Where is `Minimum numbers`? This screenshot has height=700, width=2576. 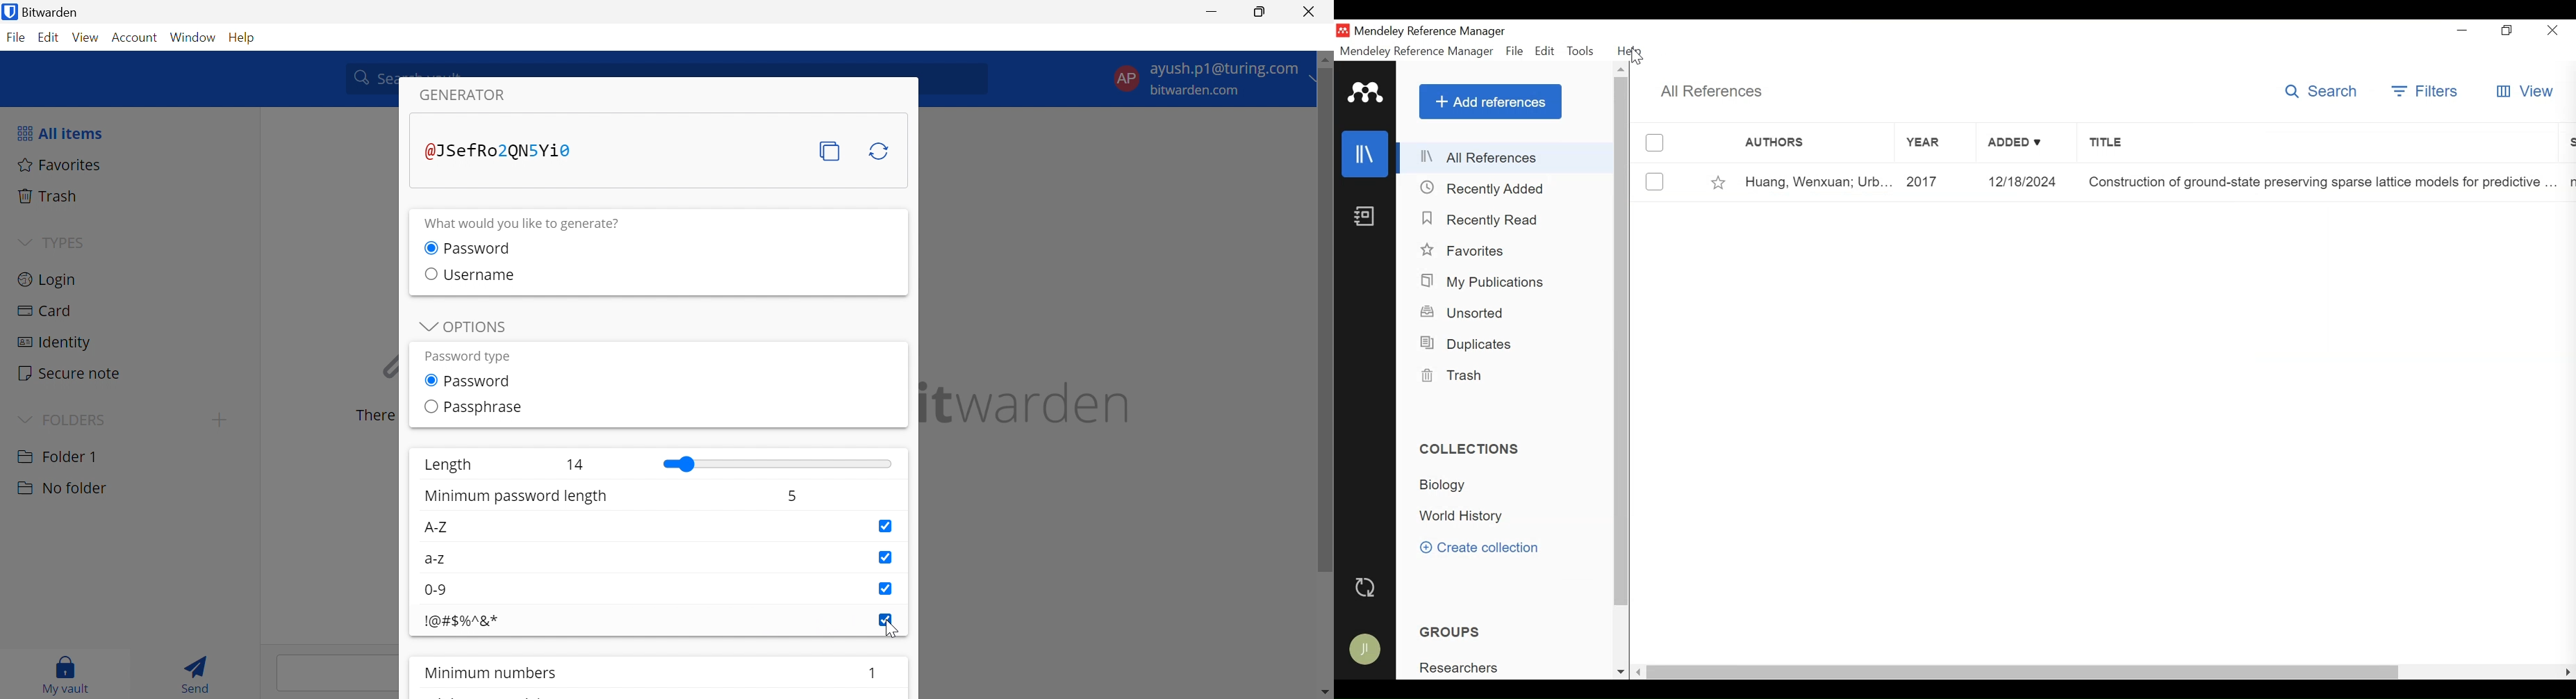 Minimum numbers is located at coordinates (495, 673).